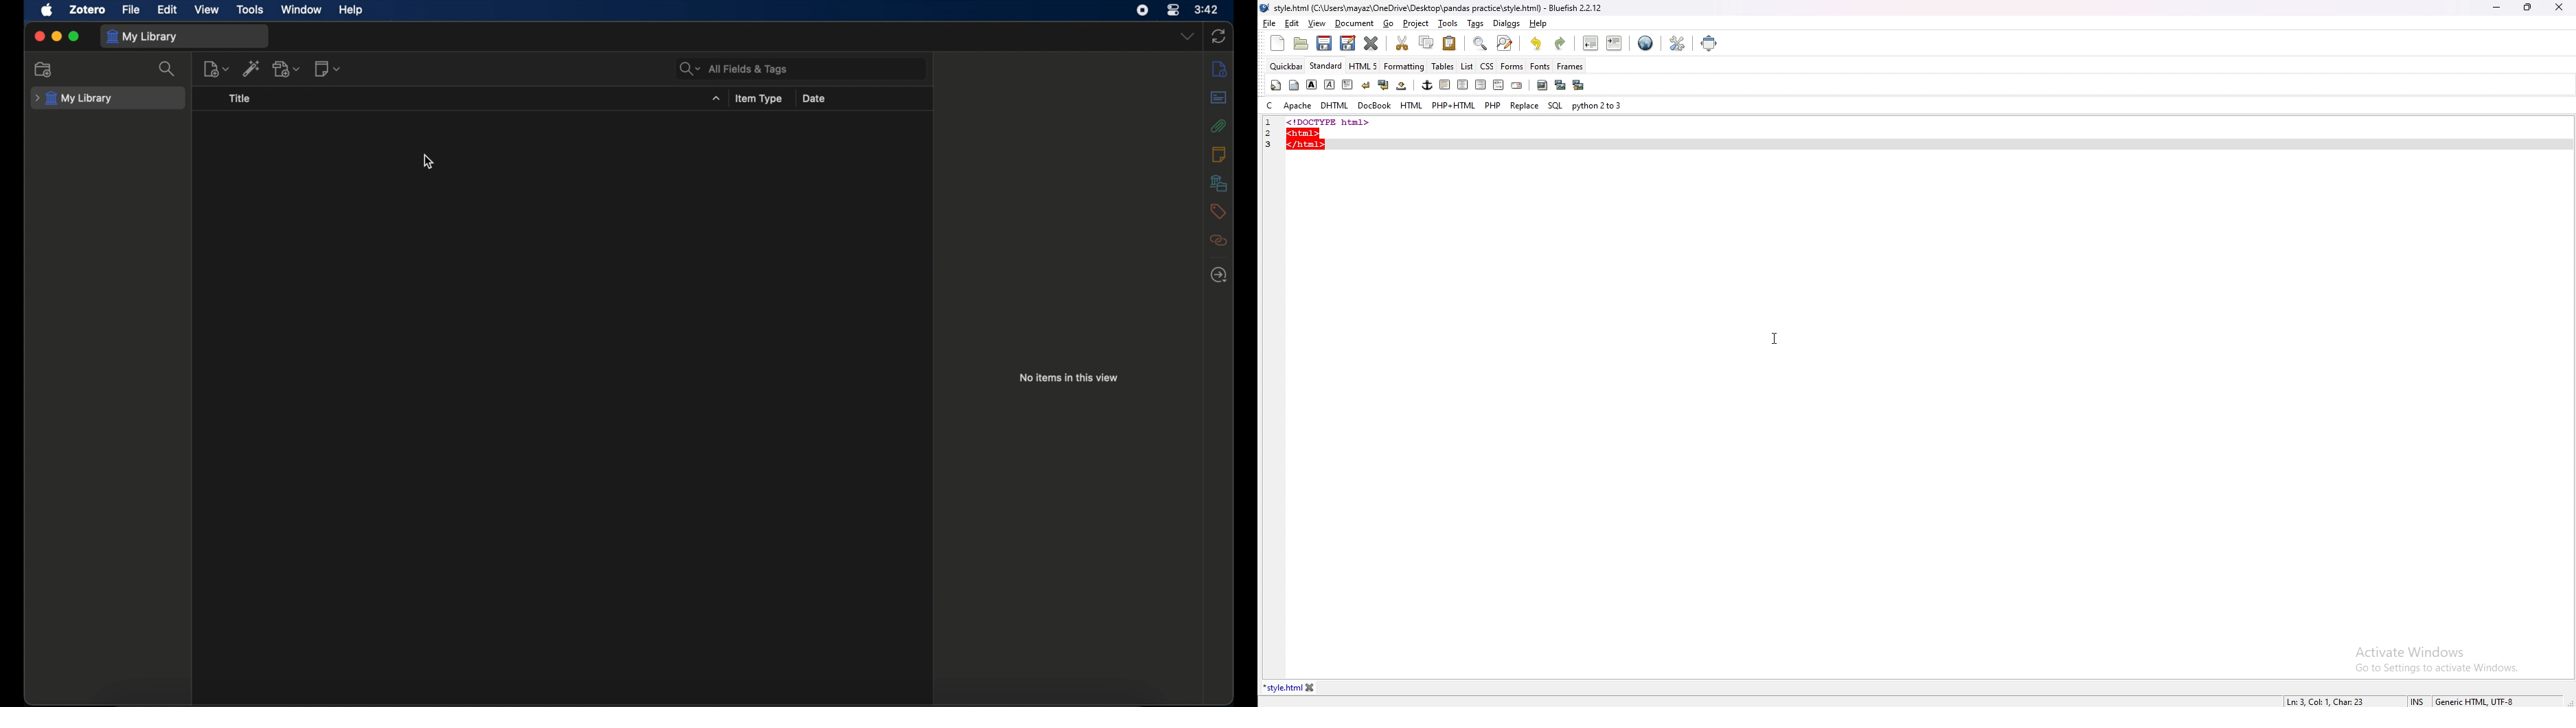 Image resolution: width=2576 pixels, height=728 pixels. Describe the element at coordinates (1448, 23) in the screenshot. I see `tools` at that location.